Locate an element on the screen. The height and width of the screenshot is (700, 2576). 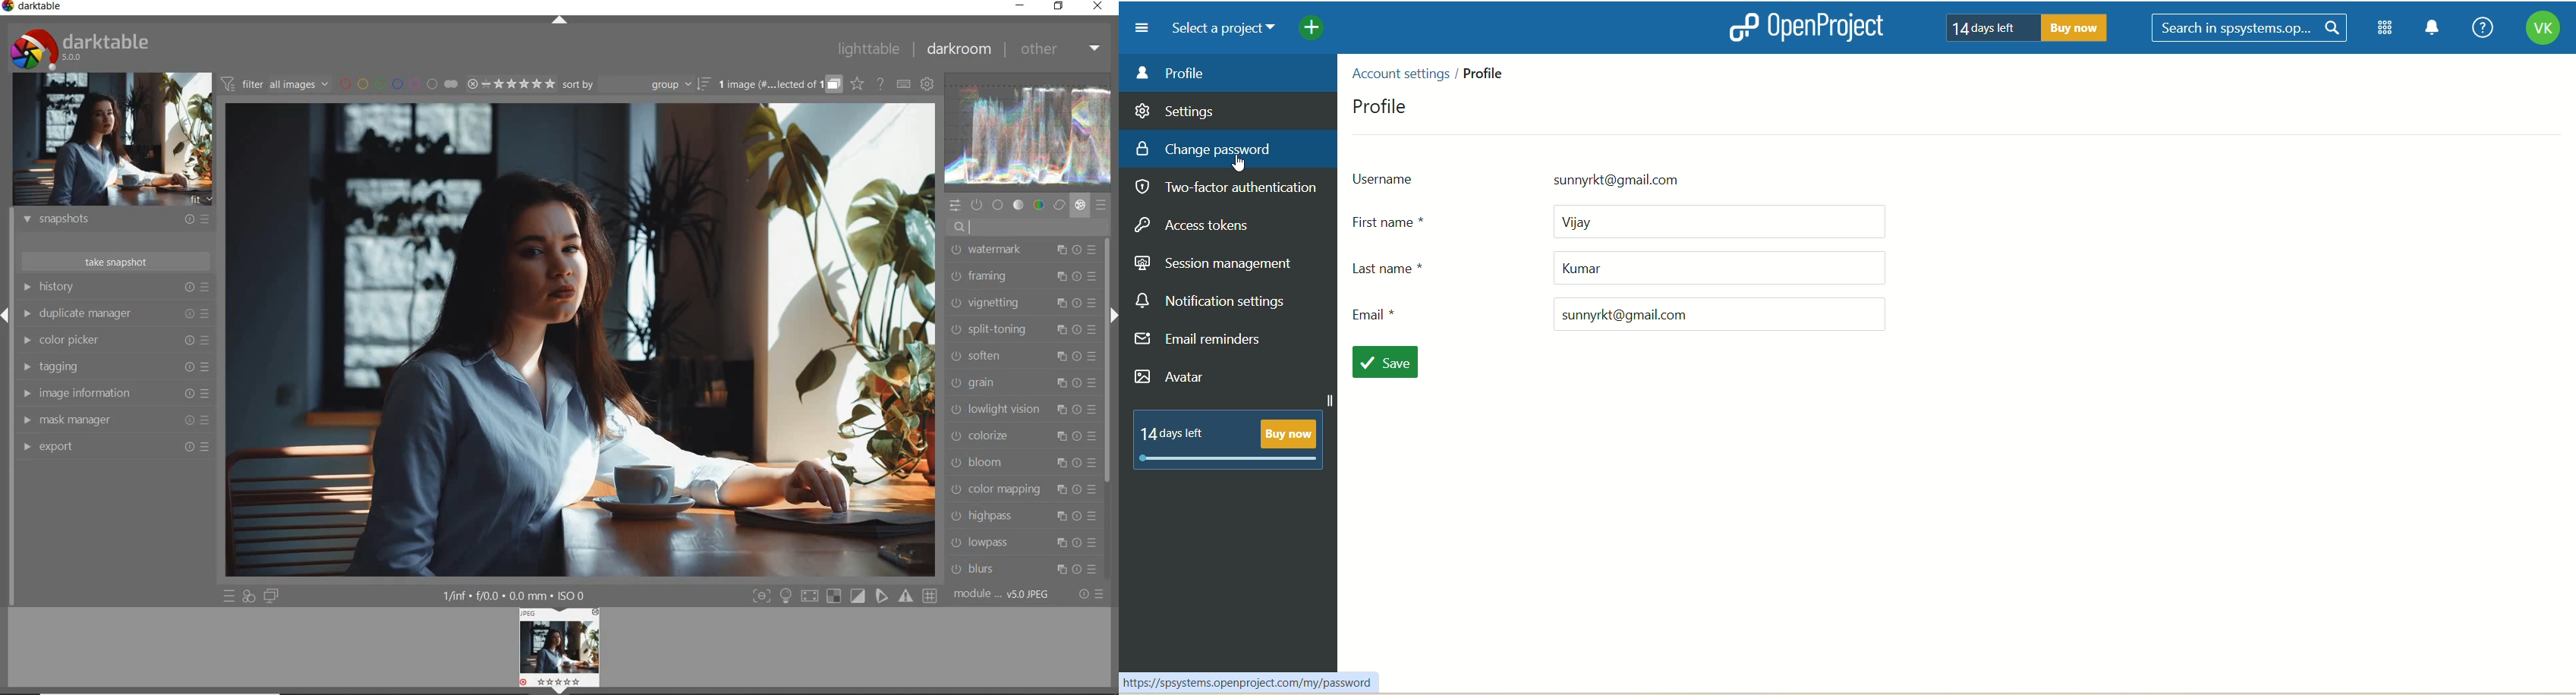
color is located at coordinates (1040, 204).